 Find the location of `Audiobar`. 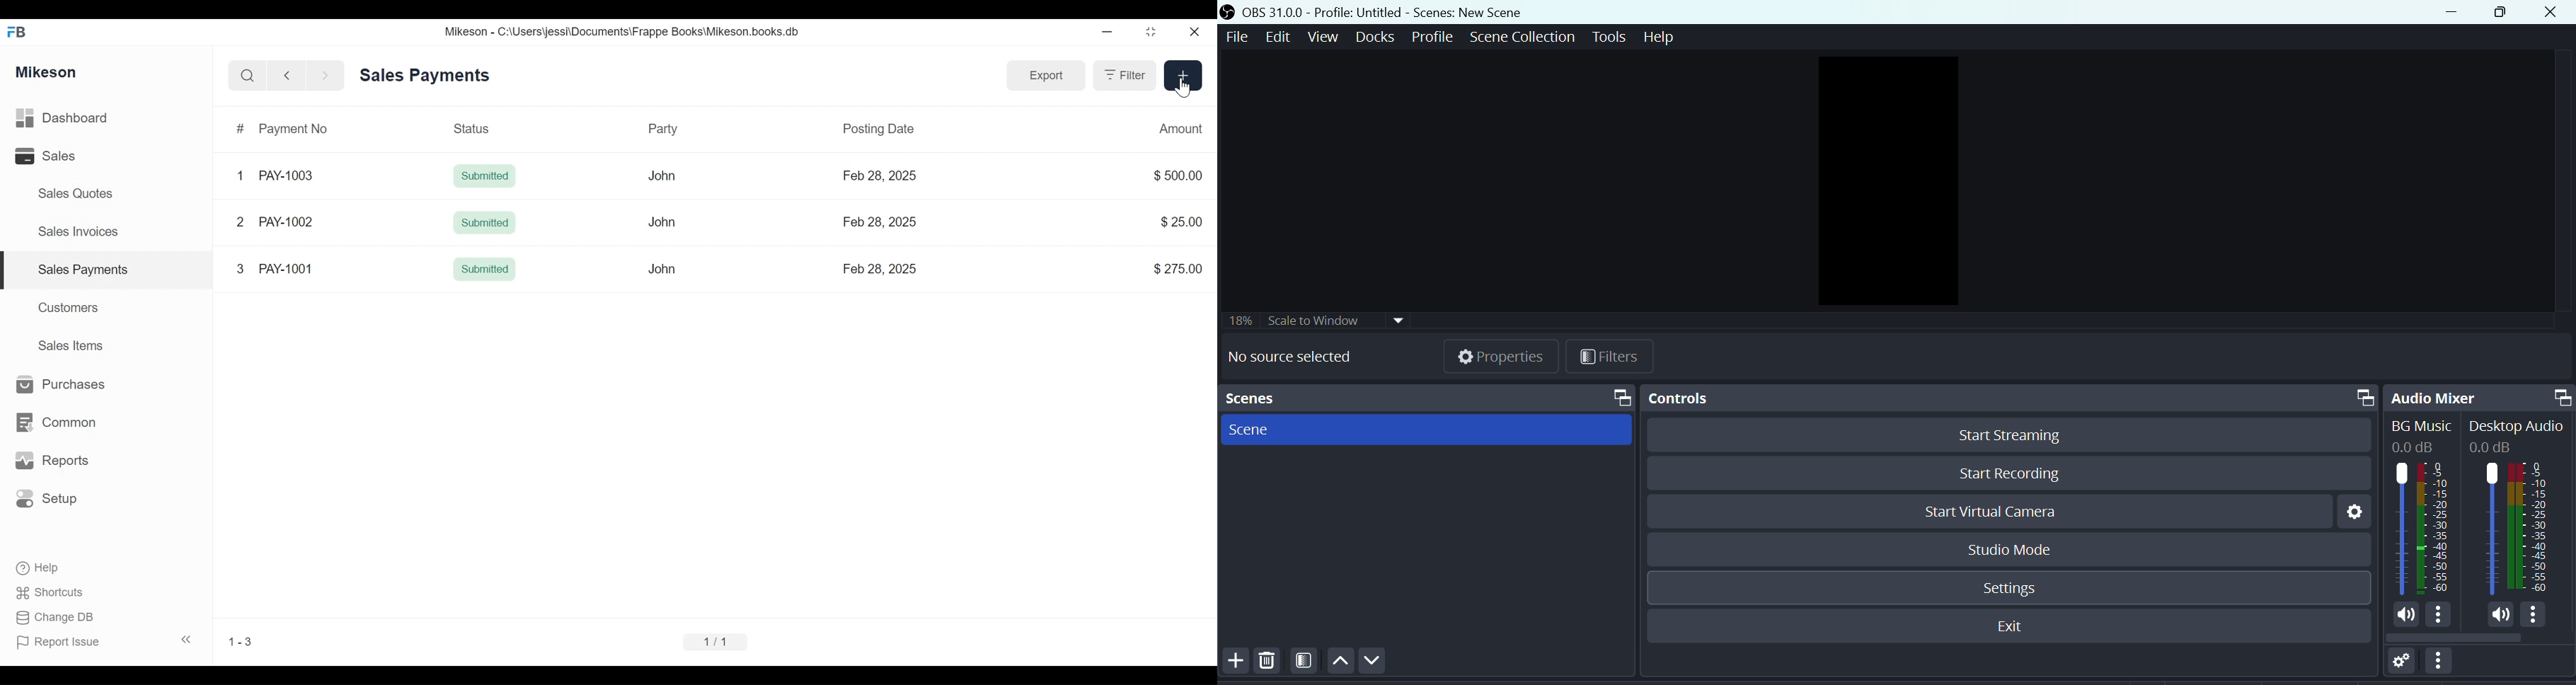

Audiobar is located at coordinates (2478, 531).